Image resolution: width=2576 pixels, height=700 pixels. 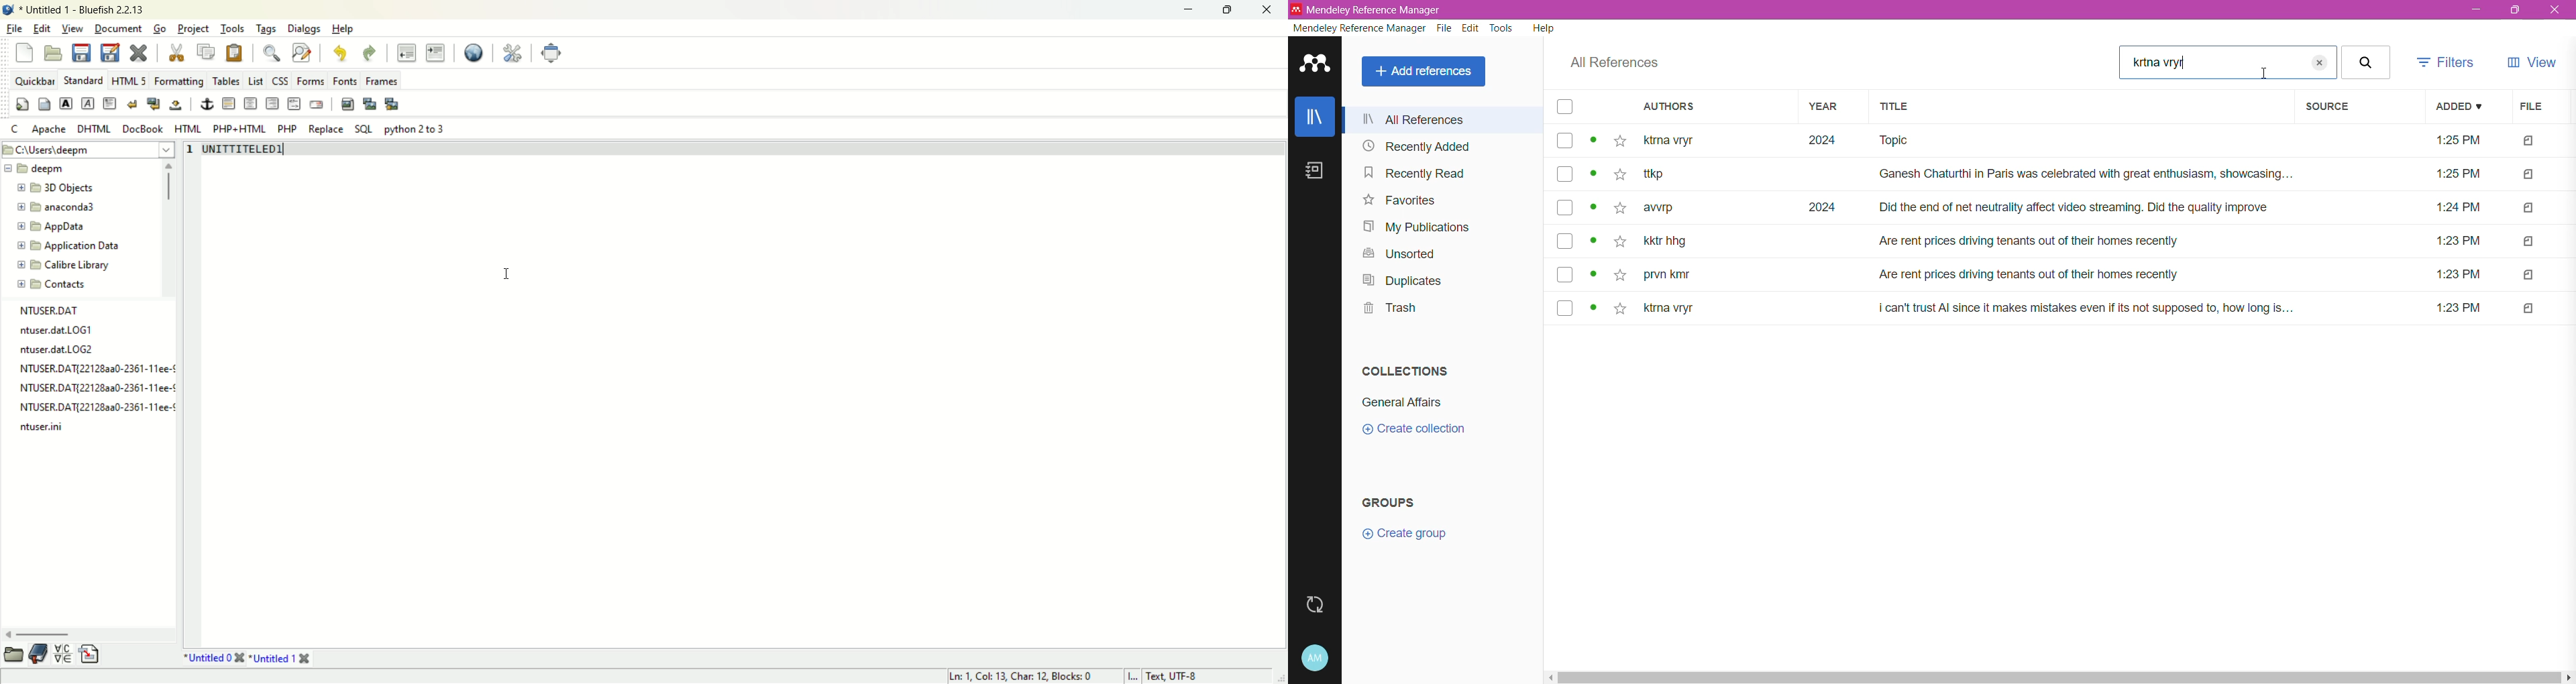 I want to click on Recently Added, so click(x=1417, y=147).